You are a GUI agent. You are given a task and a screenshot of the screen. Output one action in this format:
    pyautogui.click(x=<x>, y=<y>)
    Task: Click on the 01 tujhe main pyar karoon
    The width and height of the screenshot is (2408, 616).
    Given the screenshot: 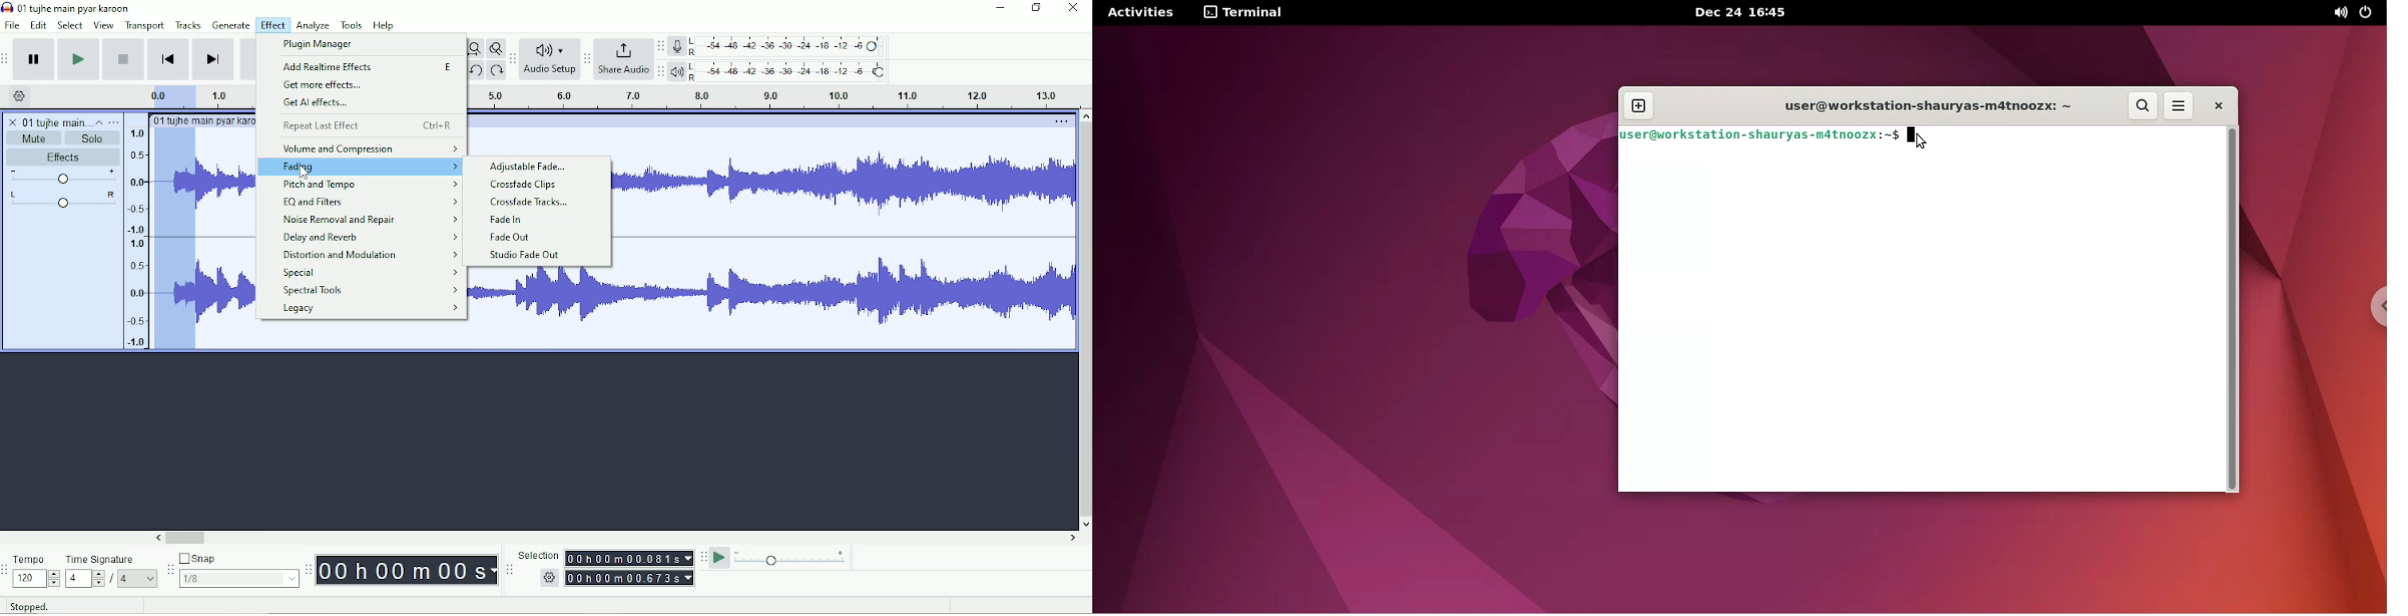 What is the action you would take?
    pyautogui.click(x=78, y=8)
    